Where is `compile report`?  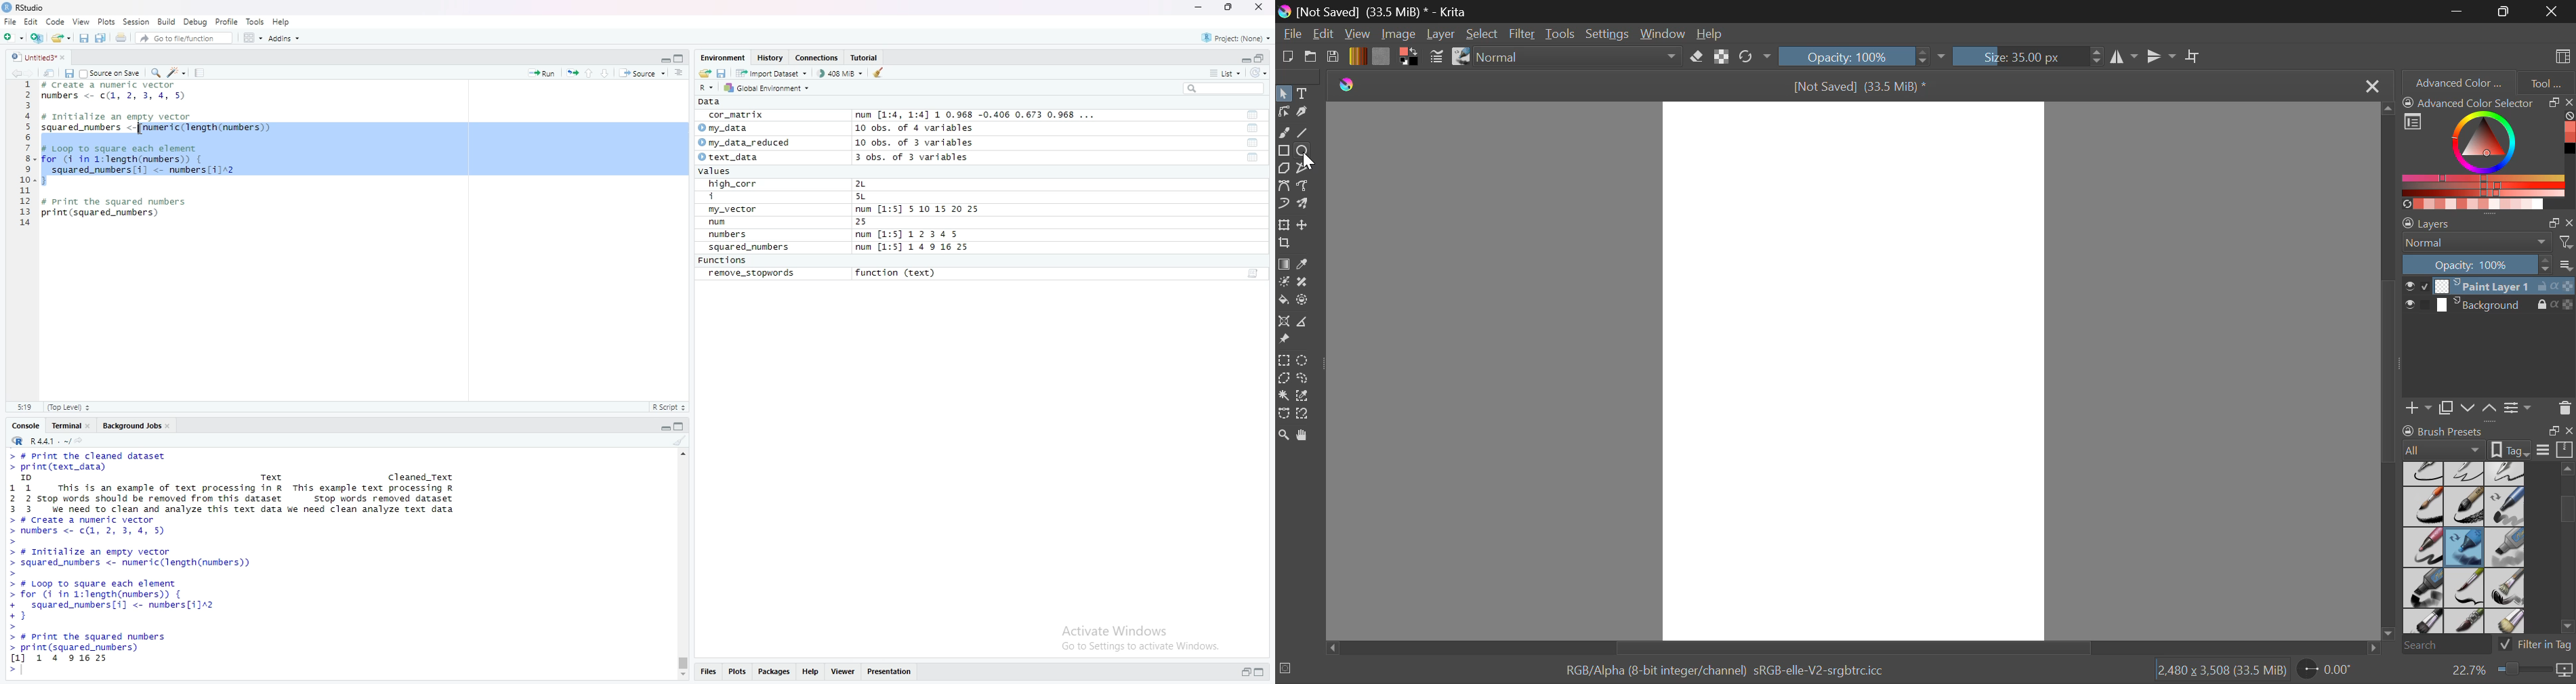
compile report is located at coordinates (199, 72).